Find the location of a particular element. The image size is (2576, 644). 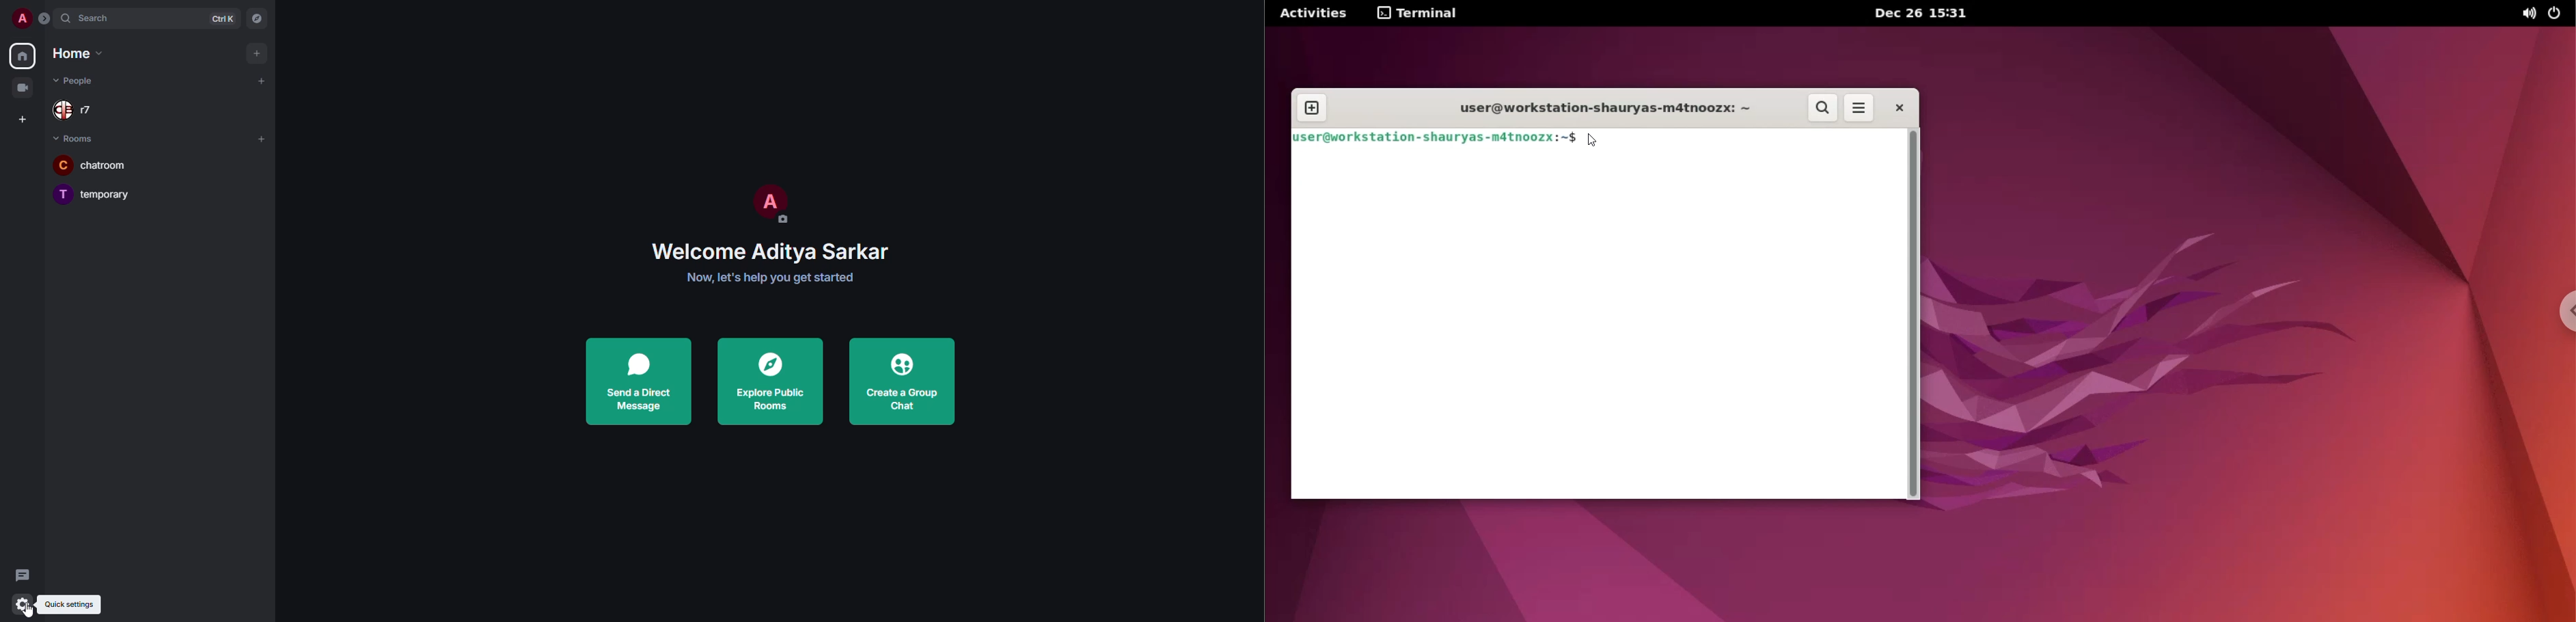

power options is located at coordinates (2558, 14).